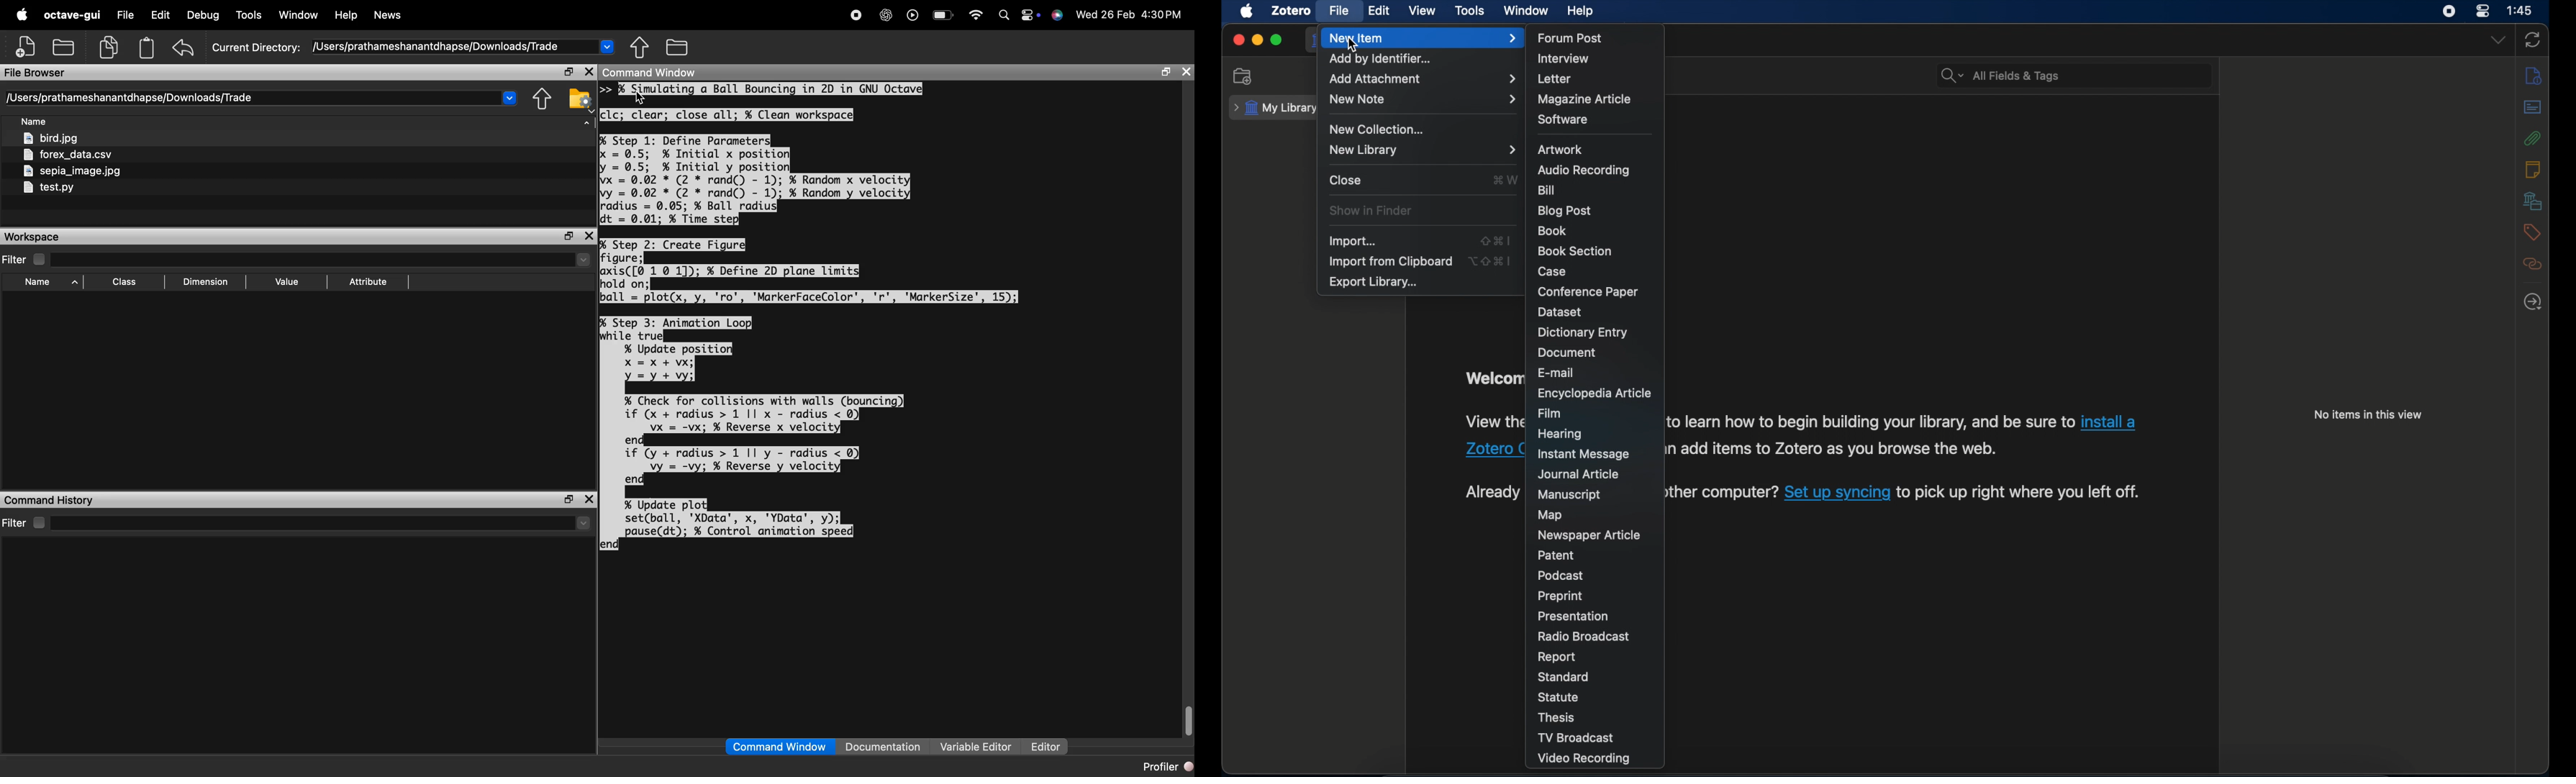 This screenshot has width=2576, height=784. I want to click on video recording, so click(1584, 758).